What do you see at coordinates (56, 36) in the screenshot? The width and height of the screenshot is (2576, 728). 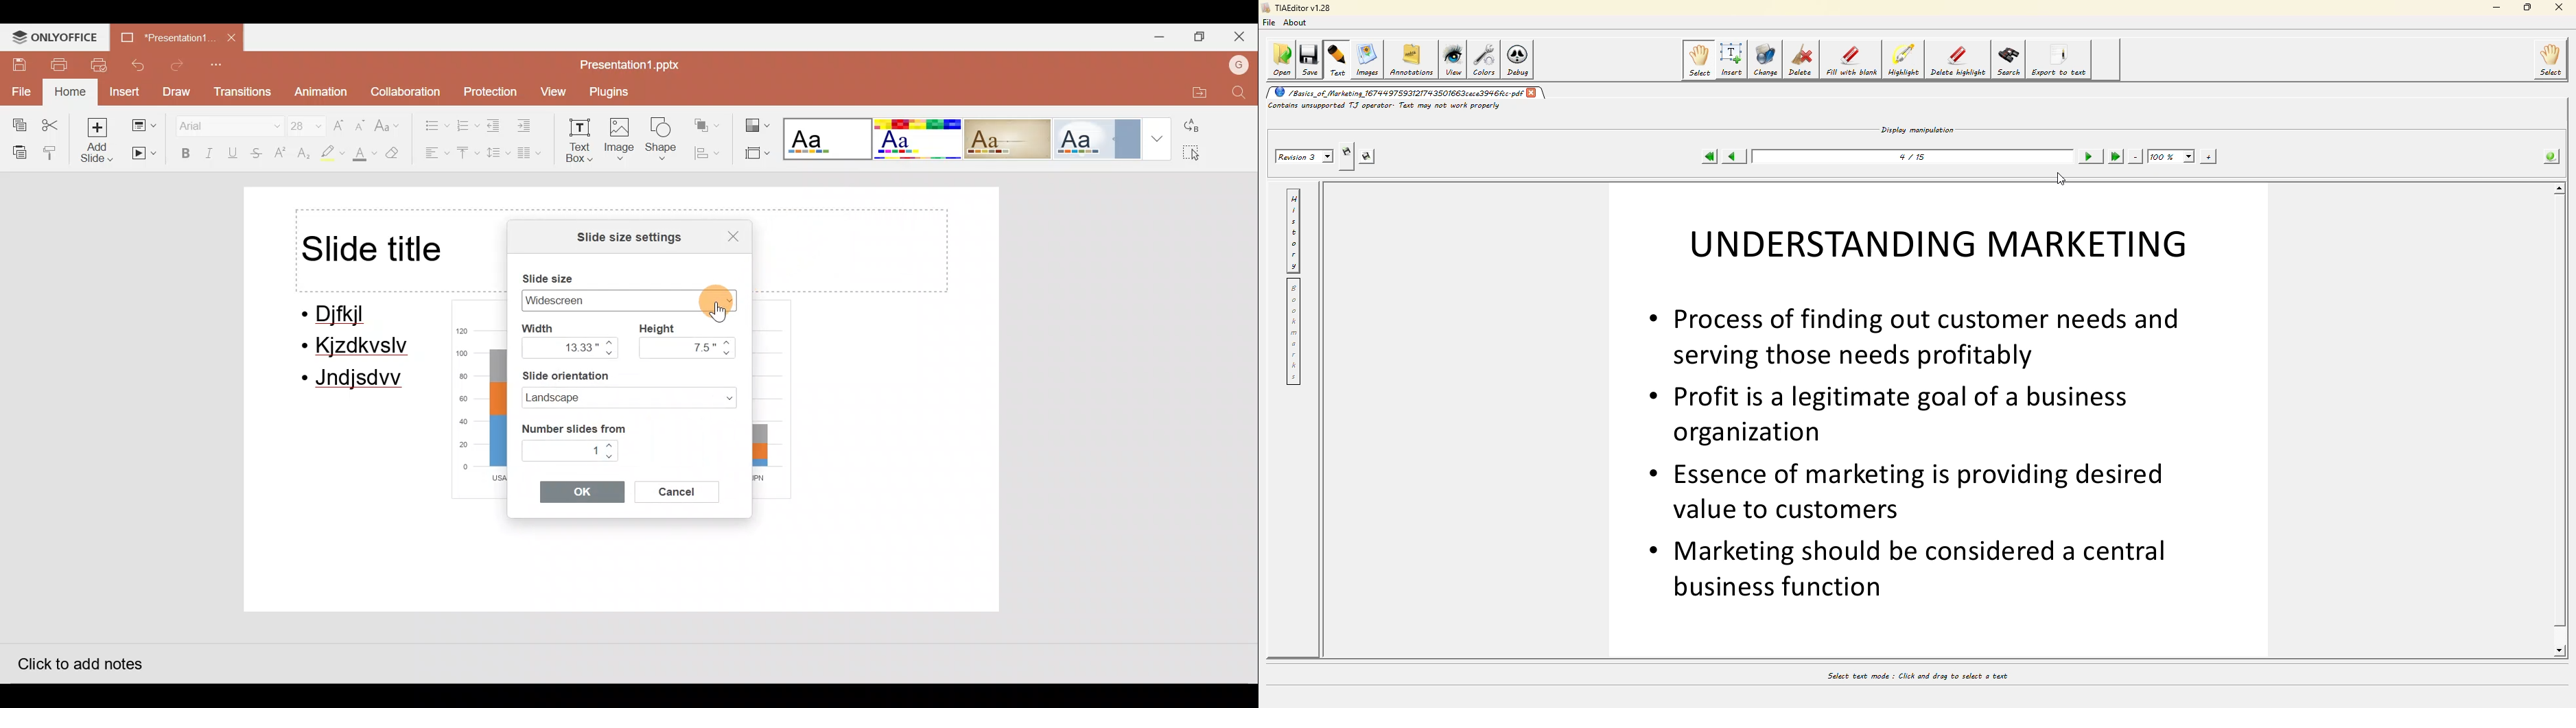 I see `ONLYOFFICE` at bounding box center [56, 36].